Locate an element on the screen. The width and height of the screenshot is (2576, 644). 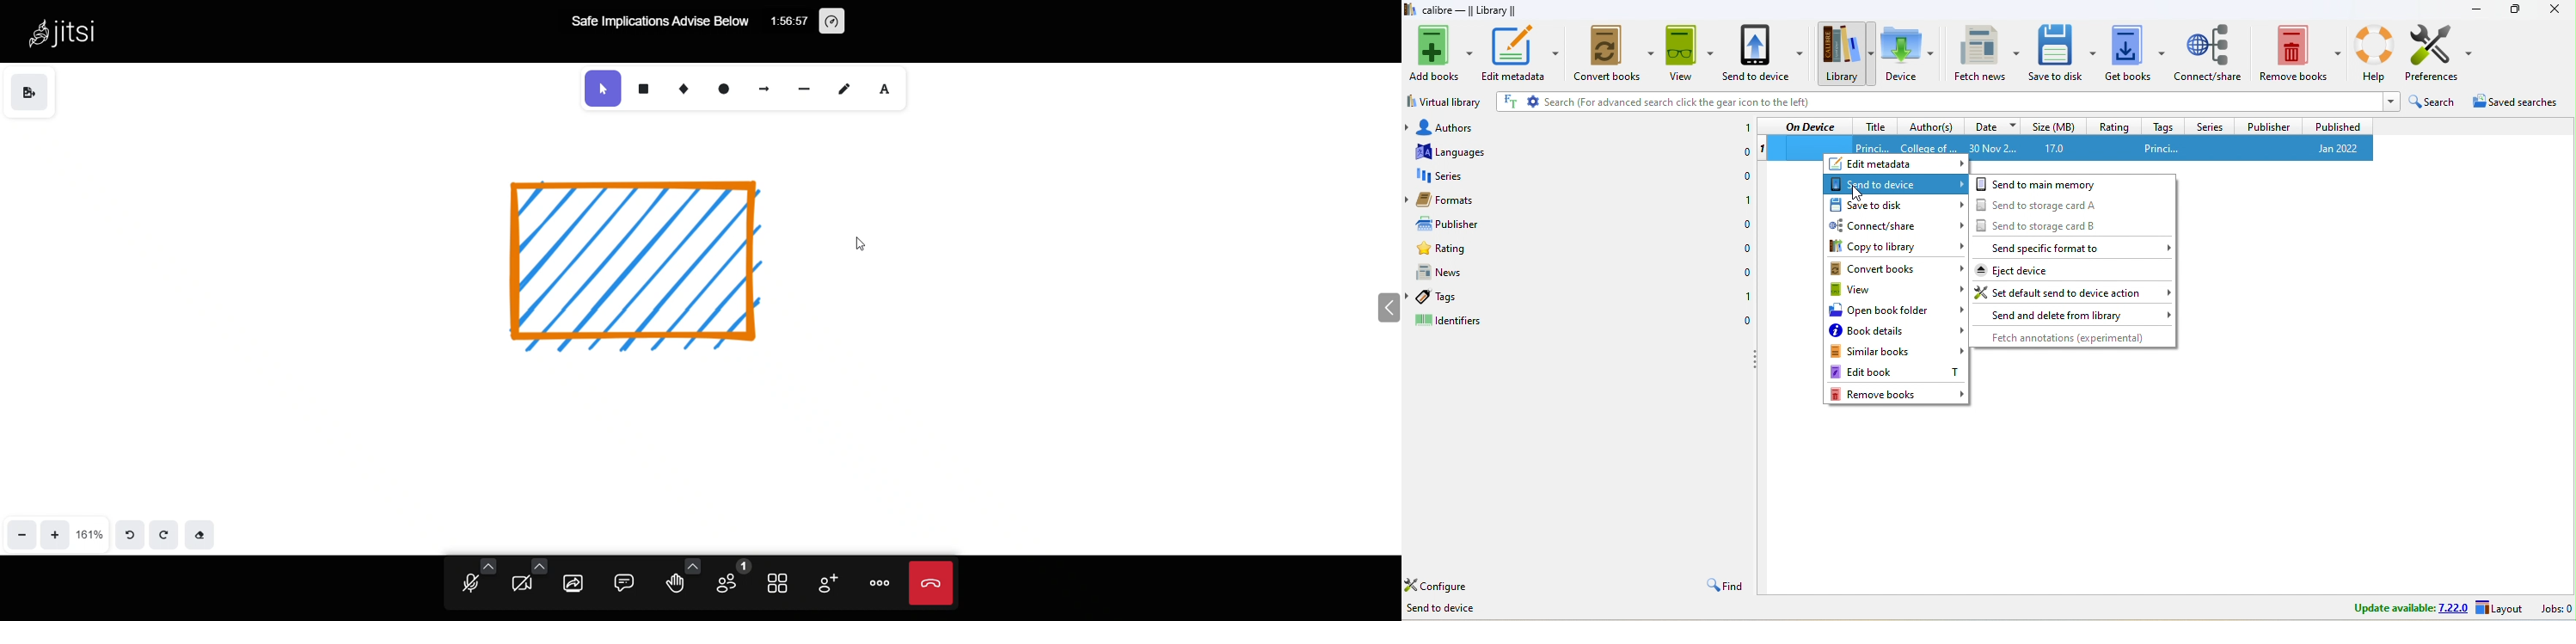
Object is located at coordinates (656, 257).